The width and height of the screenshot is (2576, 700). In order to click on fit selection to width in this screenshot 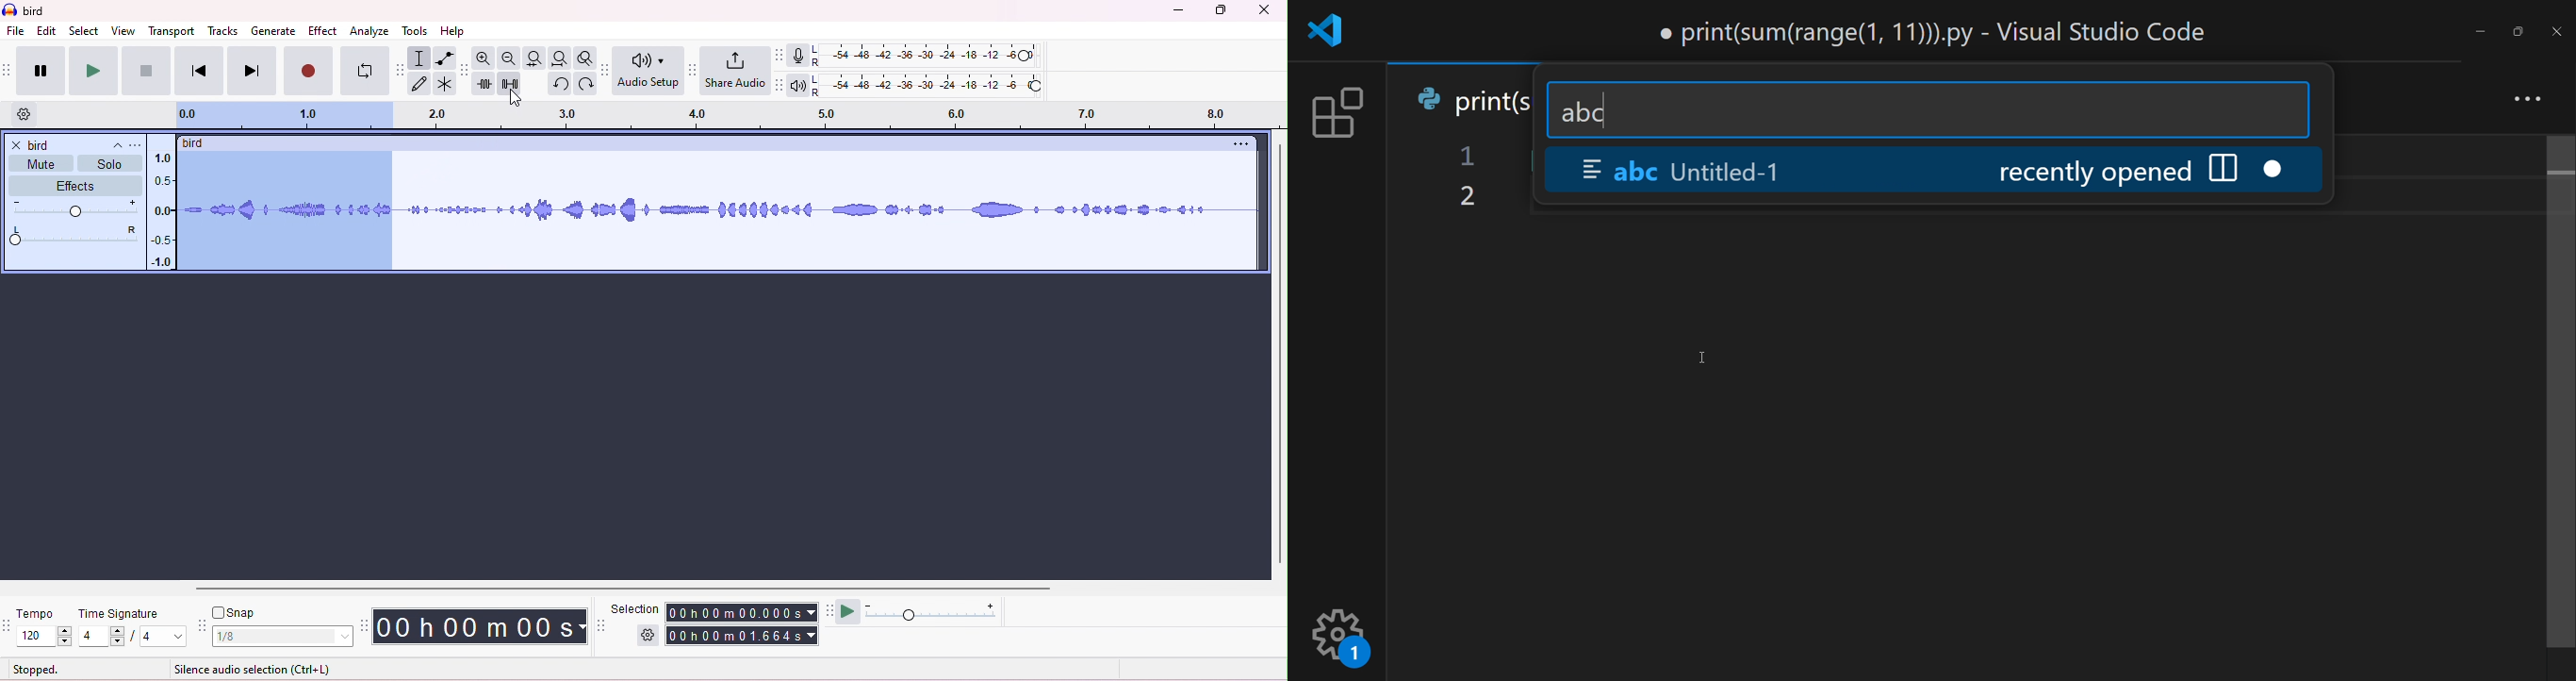, I will do `click(534, 58)`.